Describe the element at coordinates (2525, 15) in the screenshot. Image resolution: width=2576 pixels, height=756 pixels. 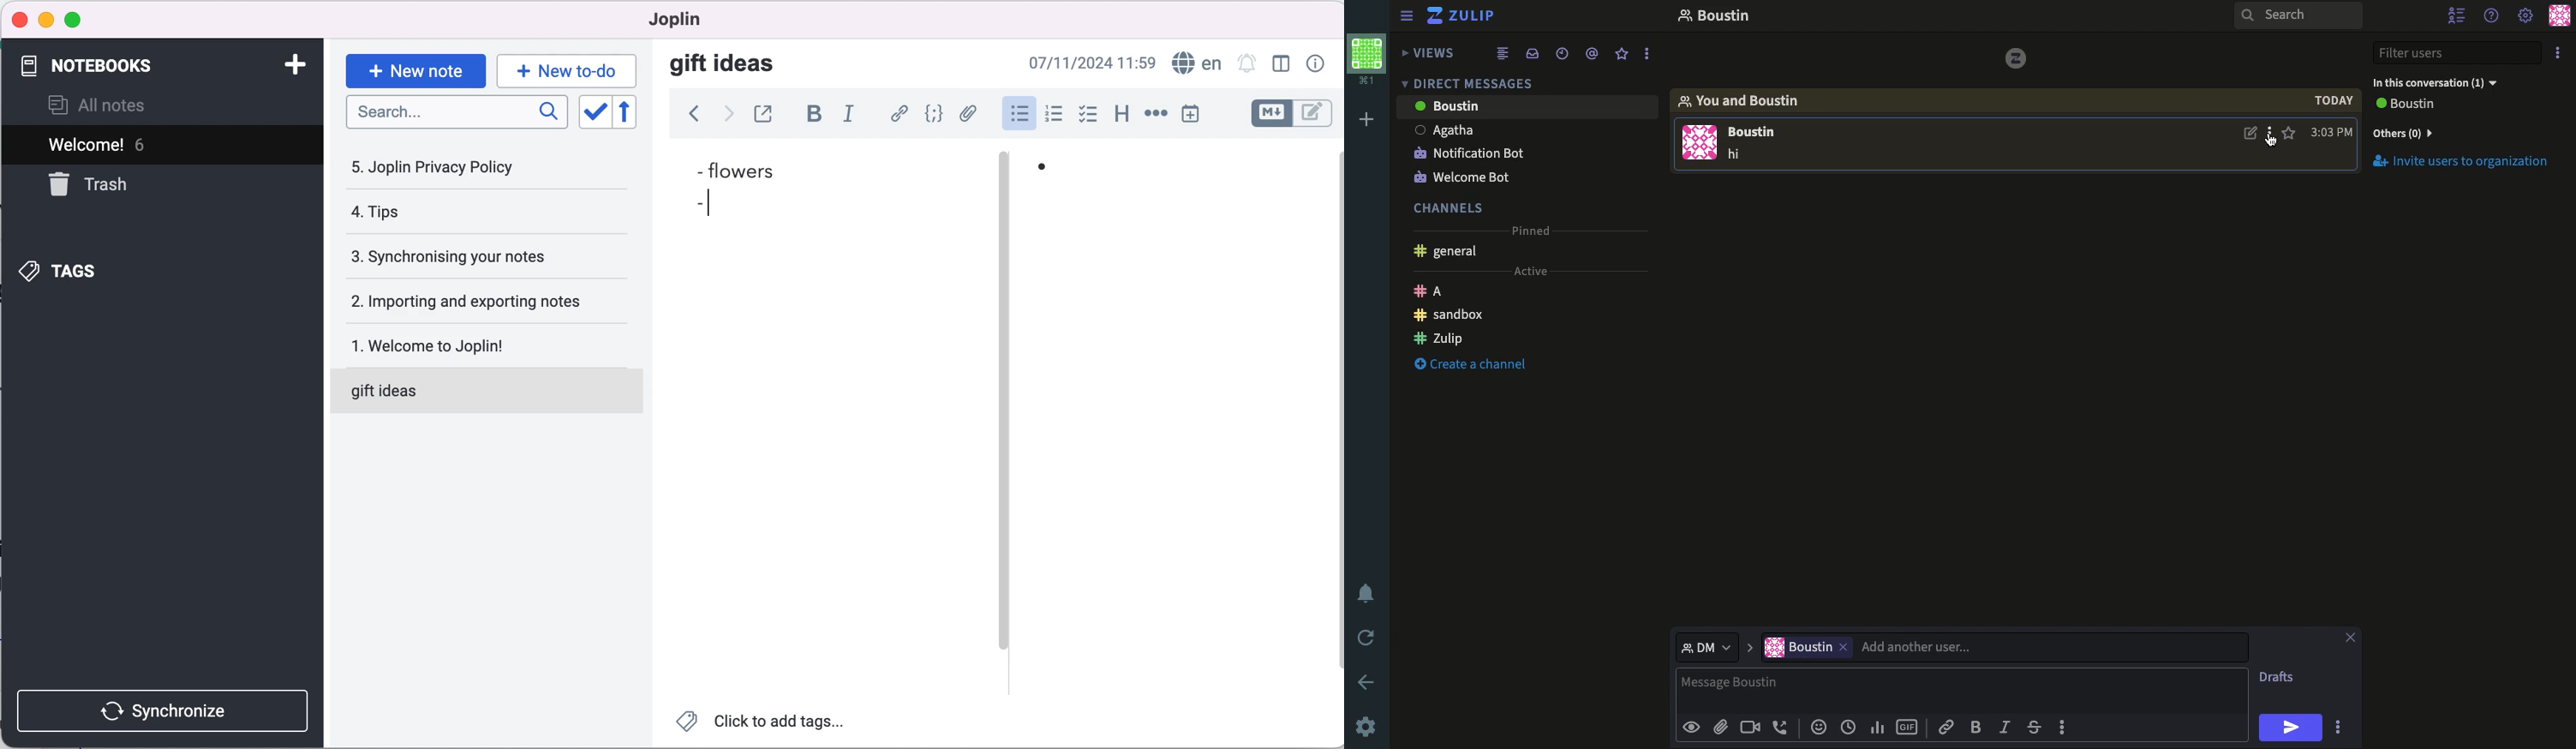
I see `Settings` at that location.